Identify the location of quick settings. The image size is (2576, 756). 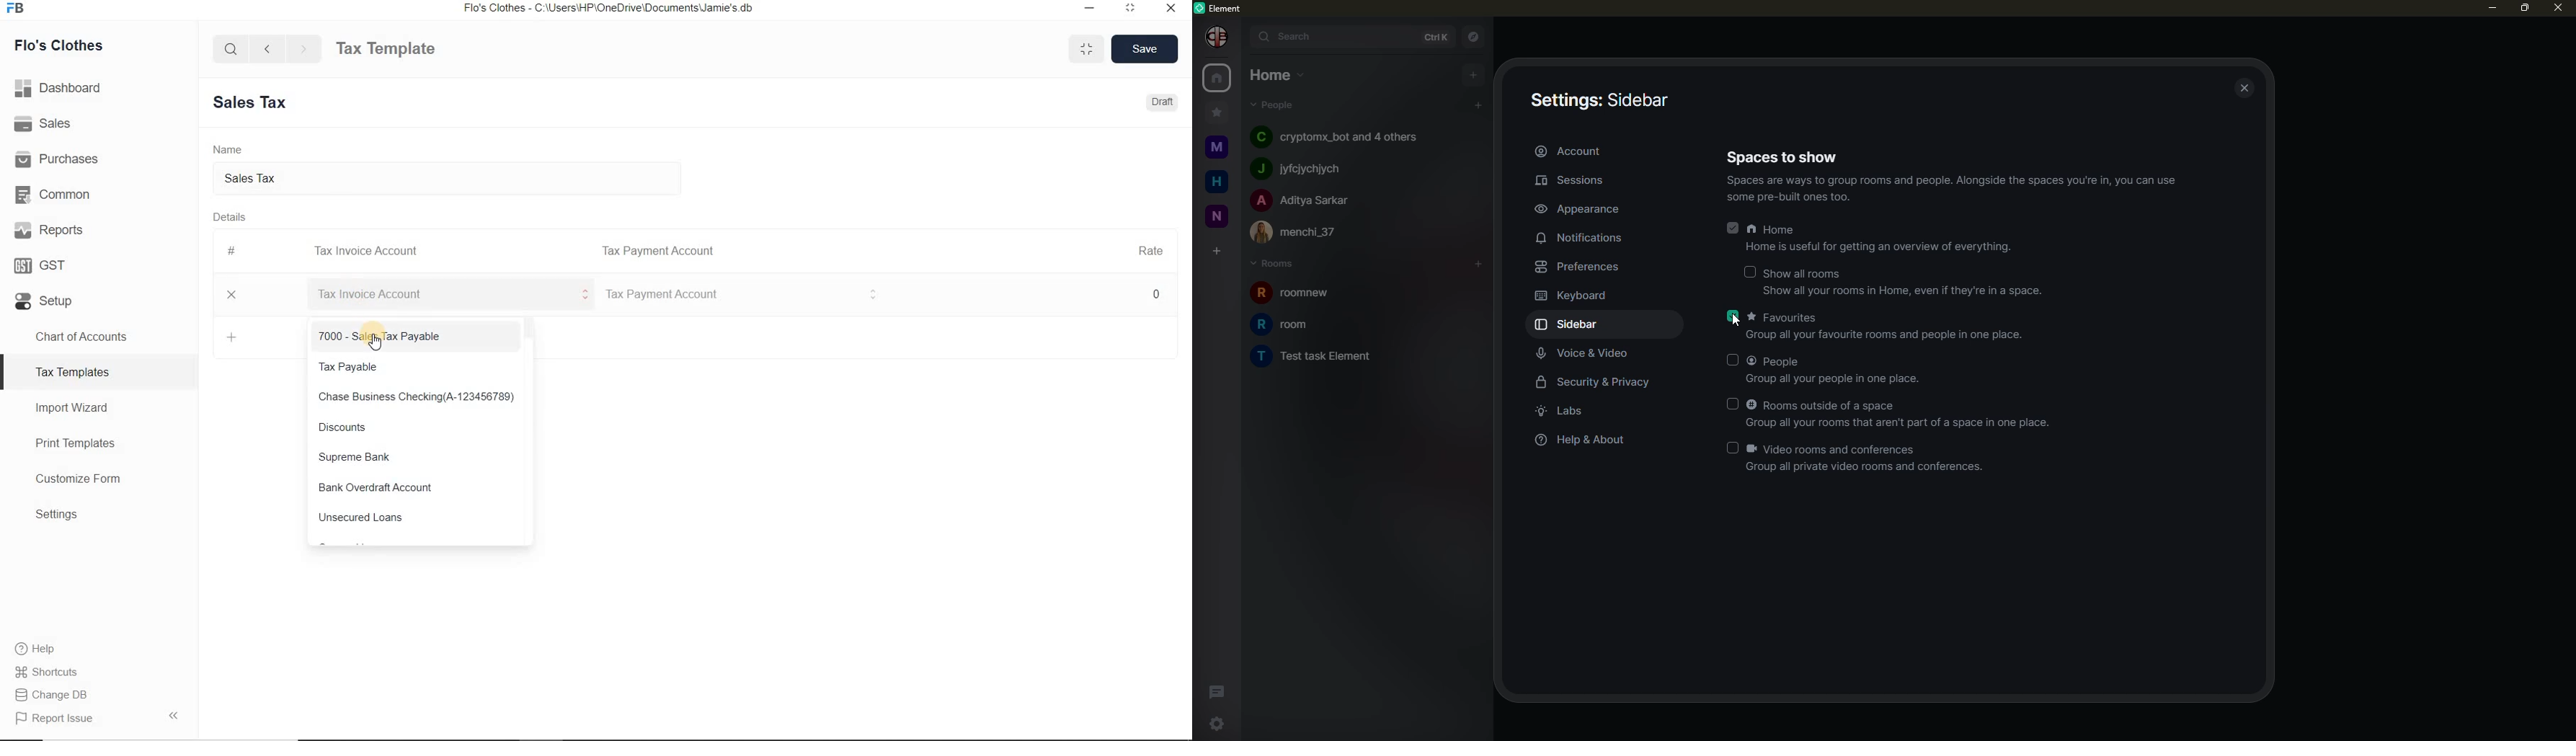
(1219, 722).